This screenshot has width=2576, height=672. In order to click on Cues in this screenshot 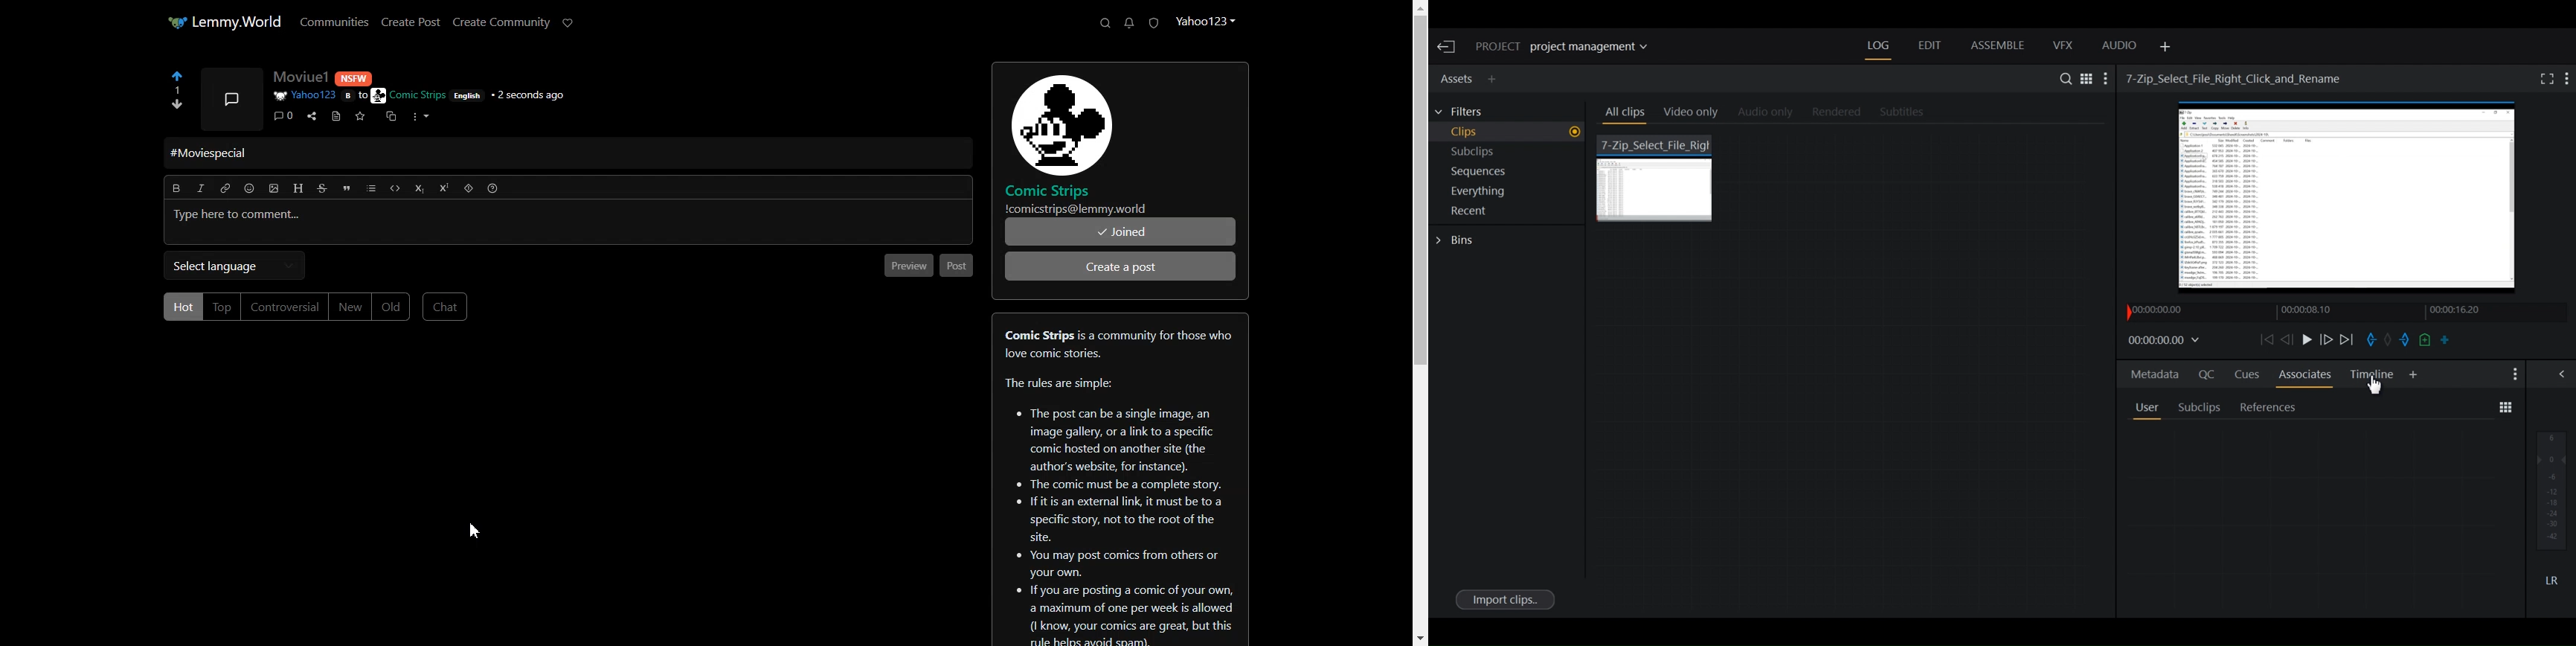, I will do `click(2247, 374)`.